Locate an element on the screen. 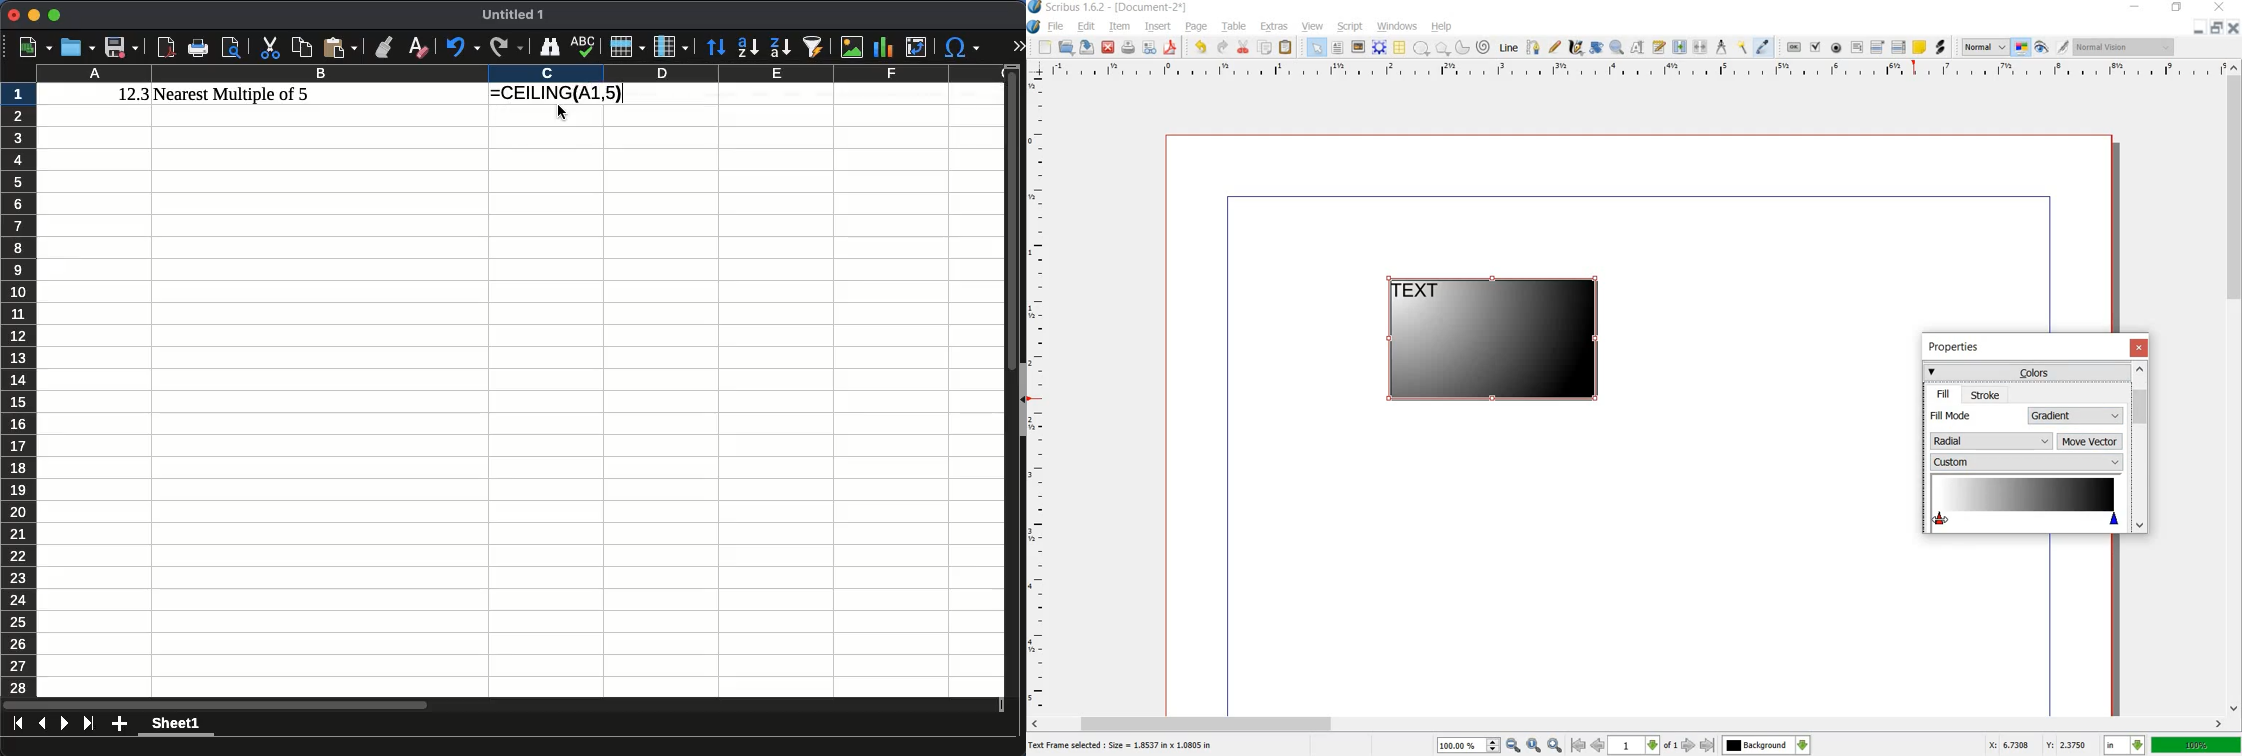 This screenshot has height=756, width=2268. radial is located at coordinates (1992, 439).